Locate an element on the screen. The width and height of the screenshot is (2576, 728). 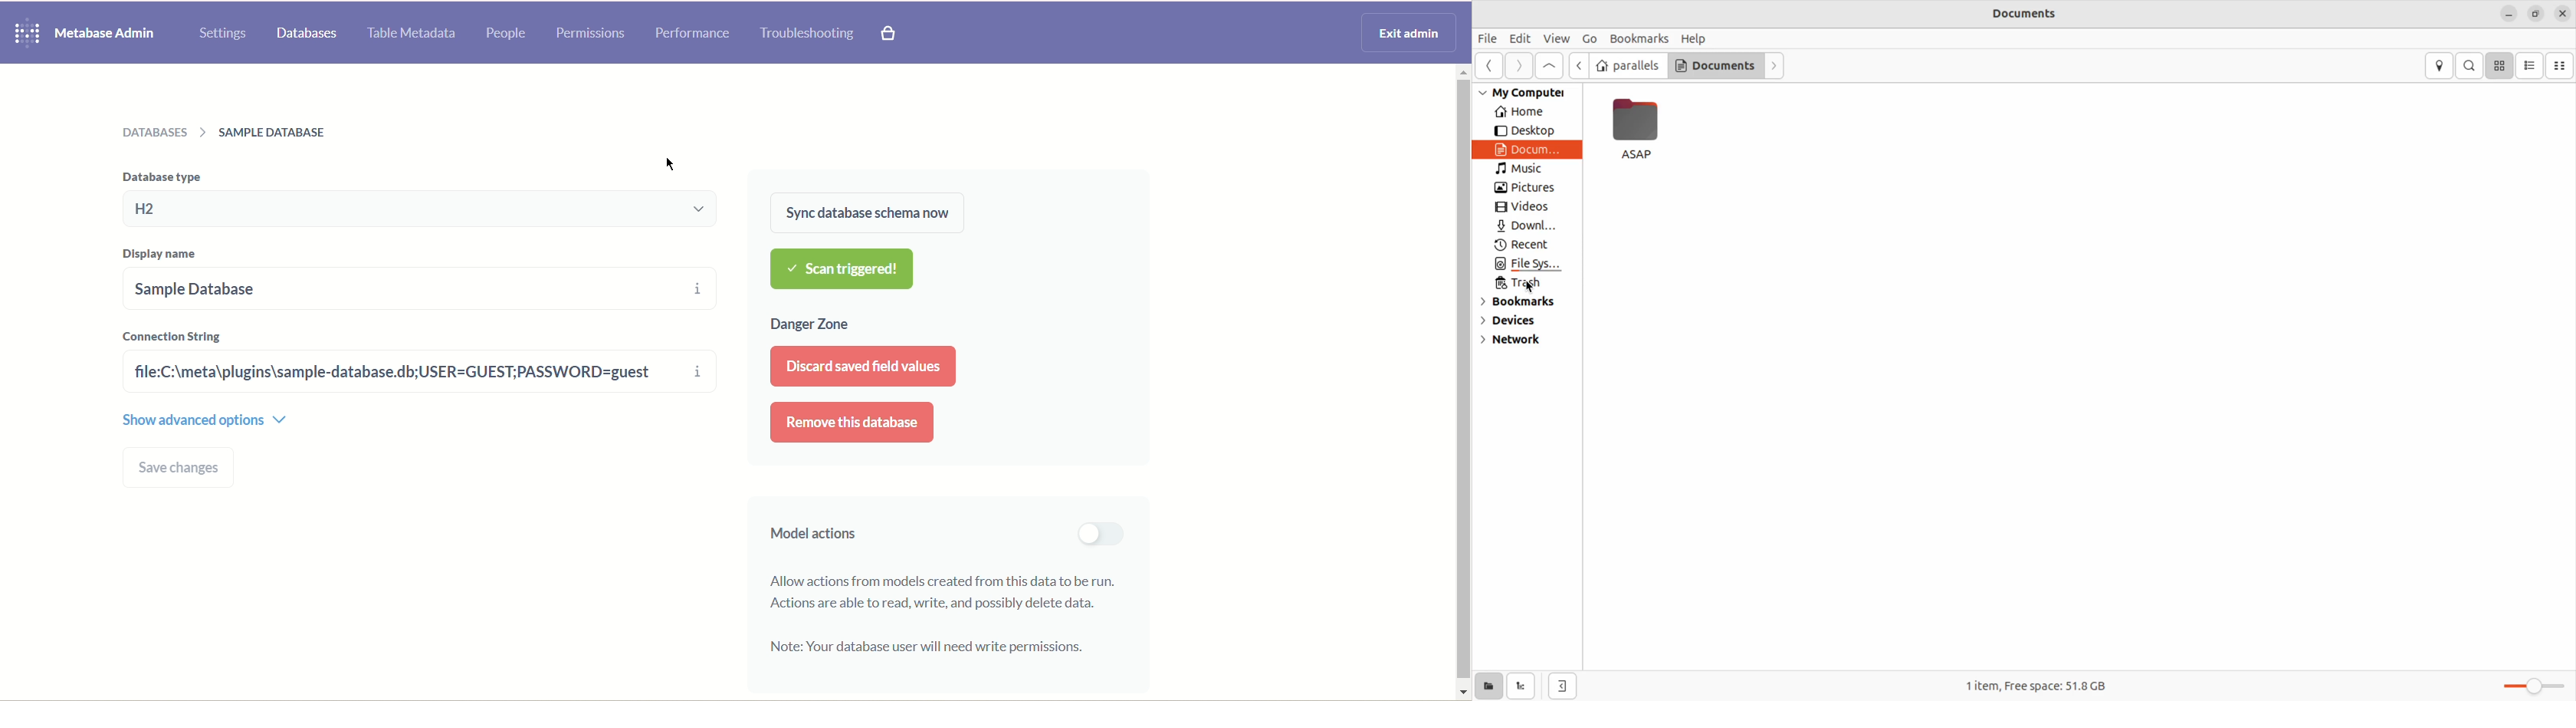
toggle button is located at coordinates (1098, 534).